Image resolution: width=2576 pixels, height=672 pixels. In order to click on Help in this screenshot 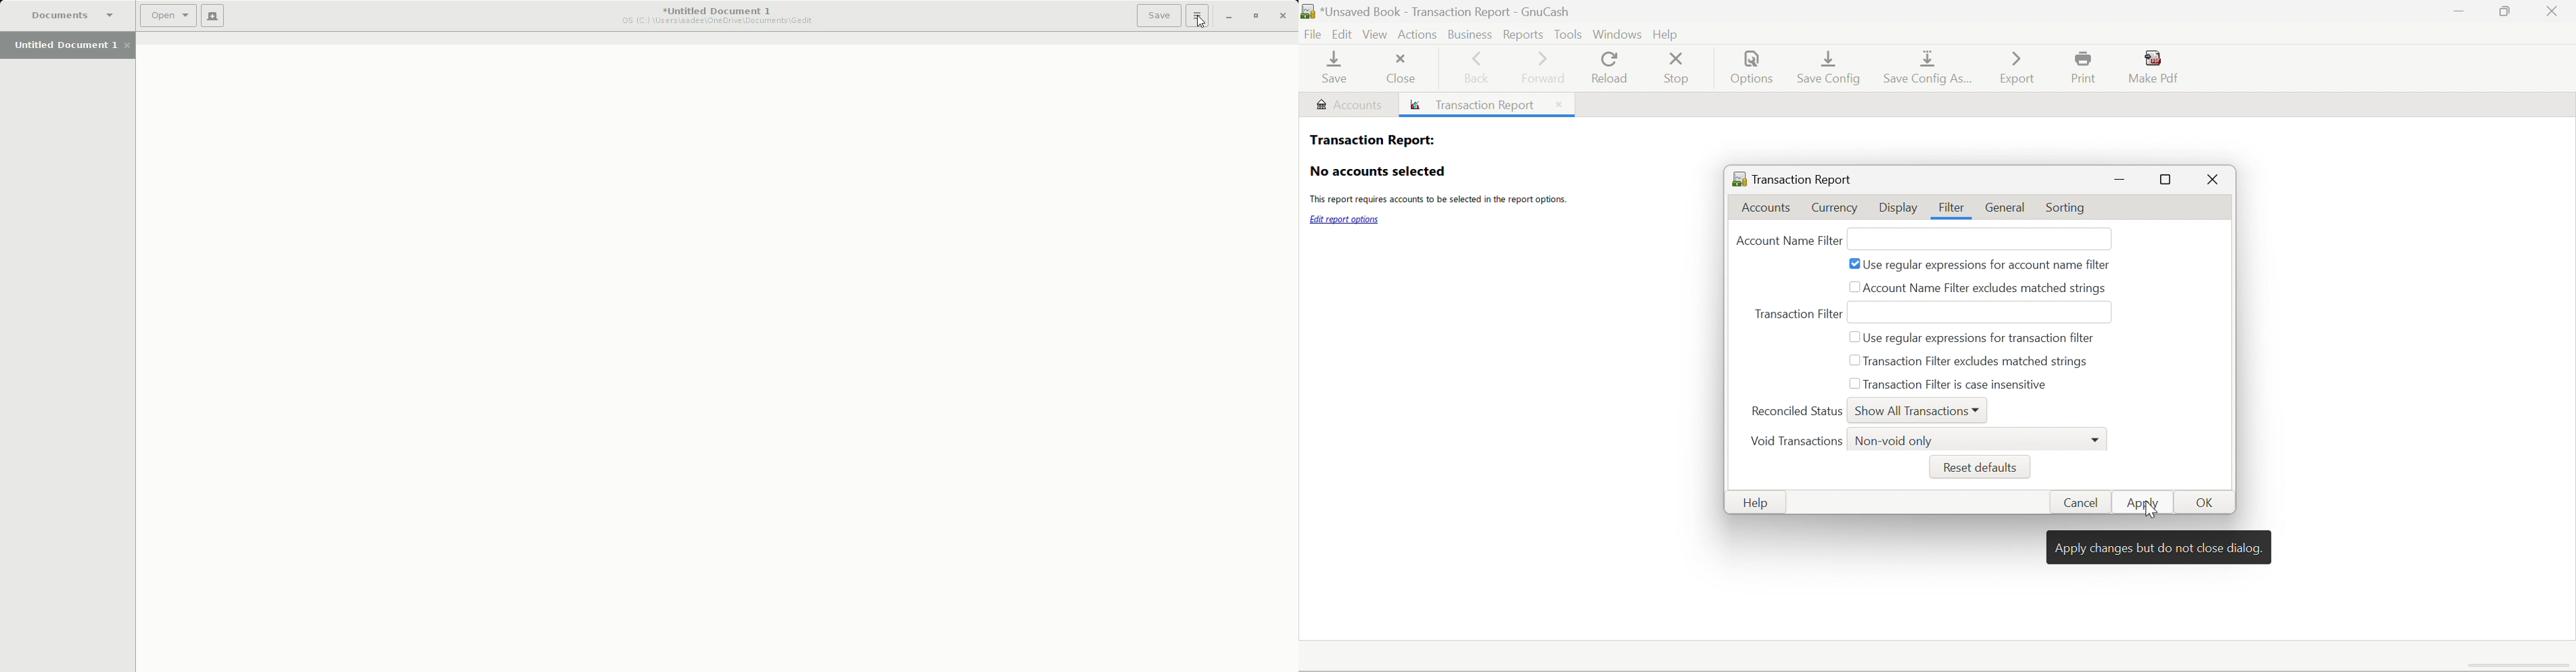, I will do `click(1759, 503)`.